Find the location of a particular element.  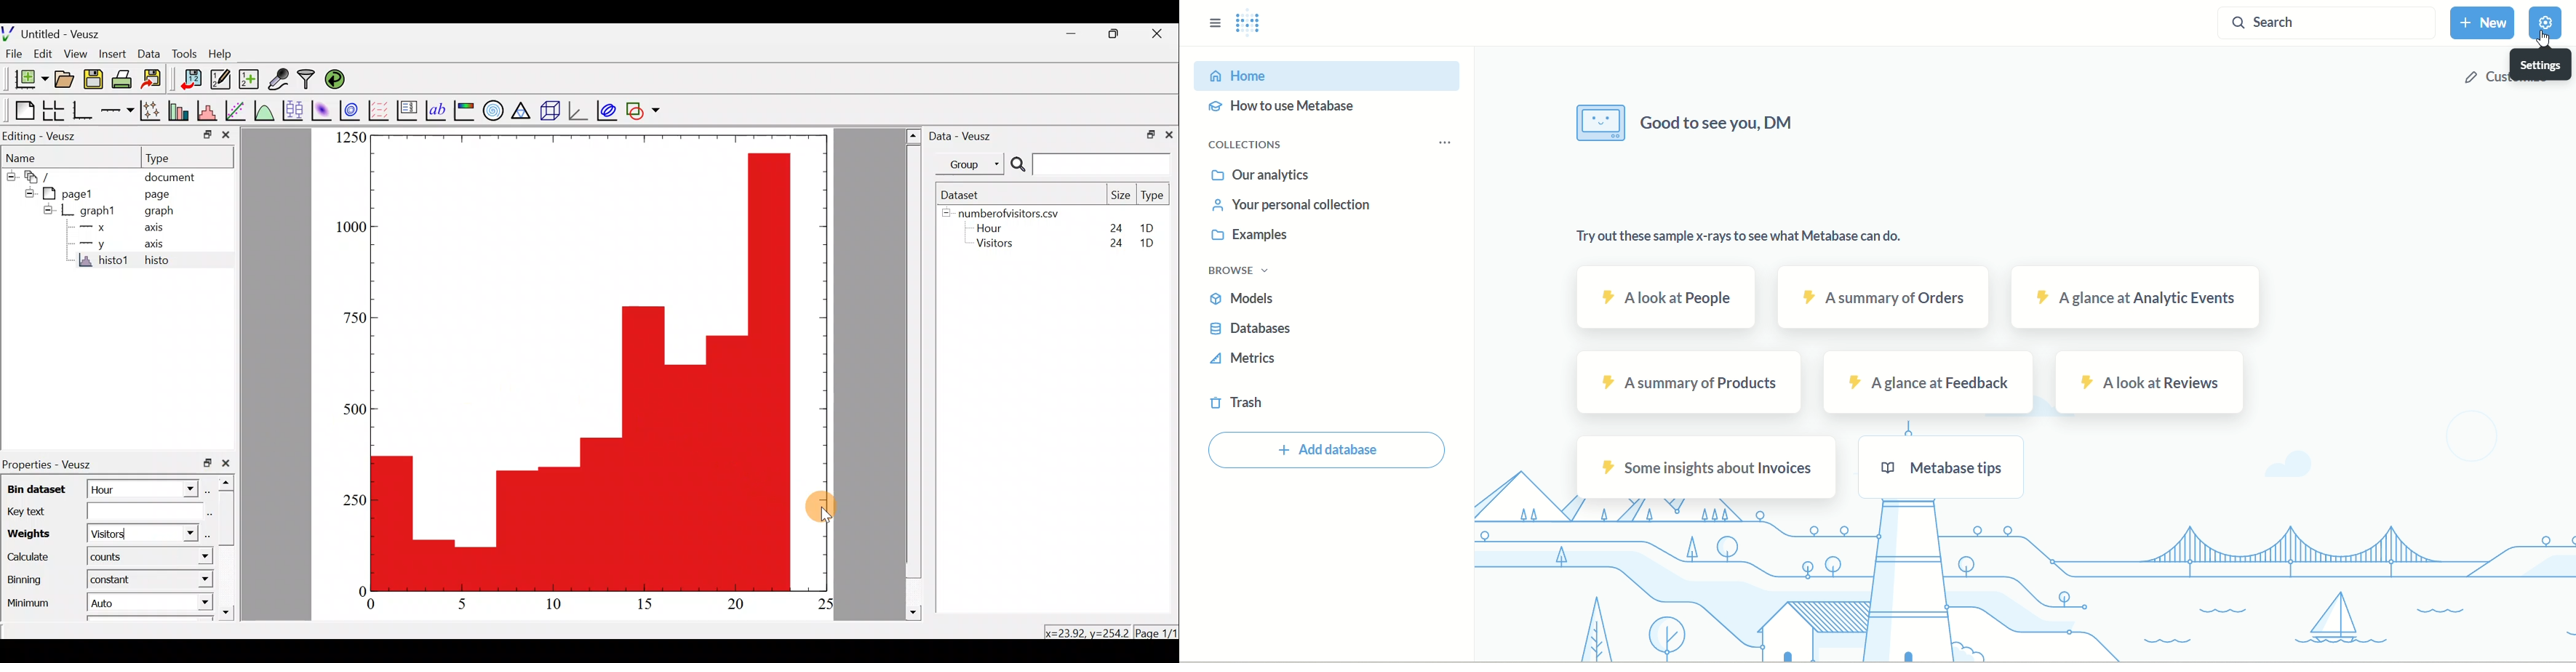

250 is located at coordinates (351, 500).